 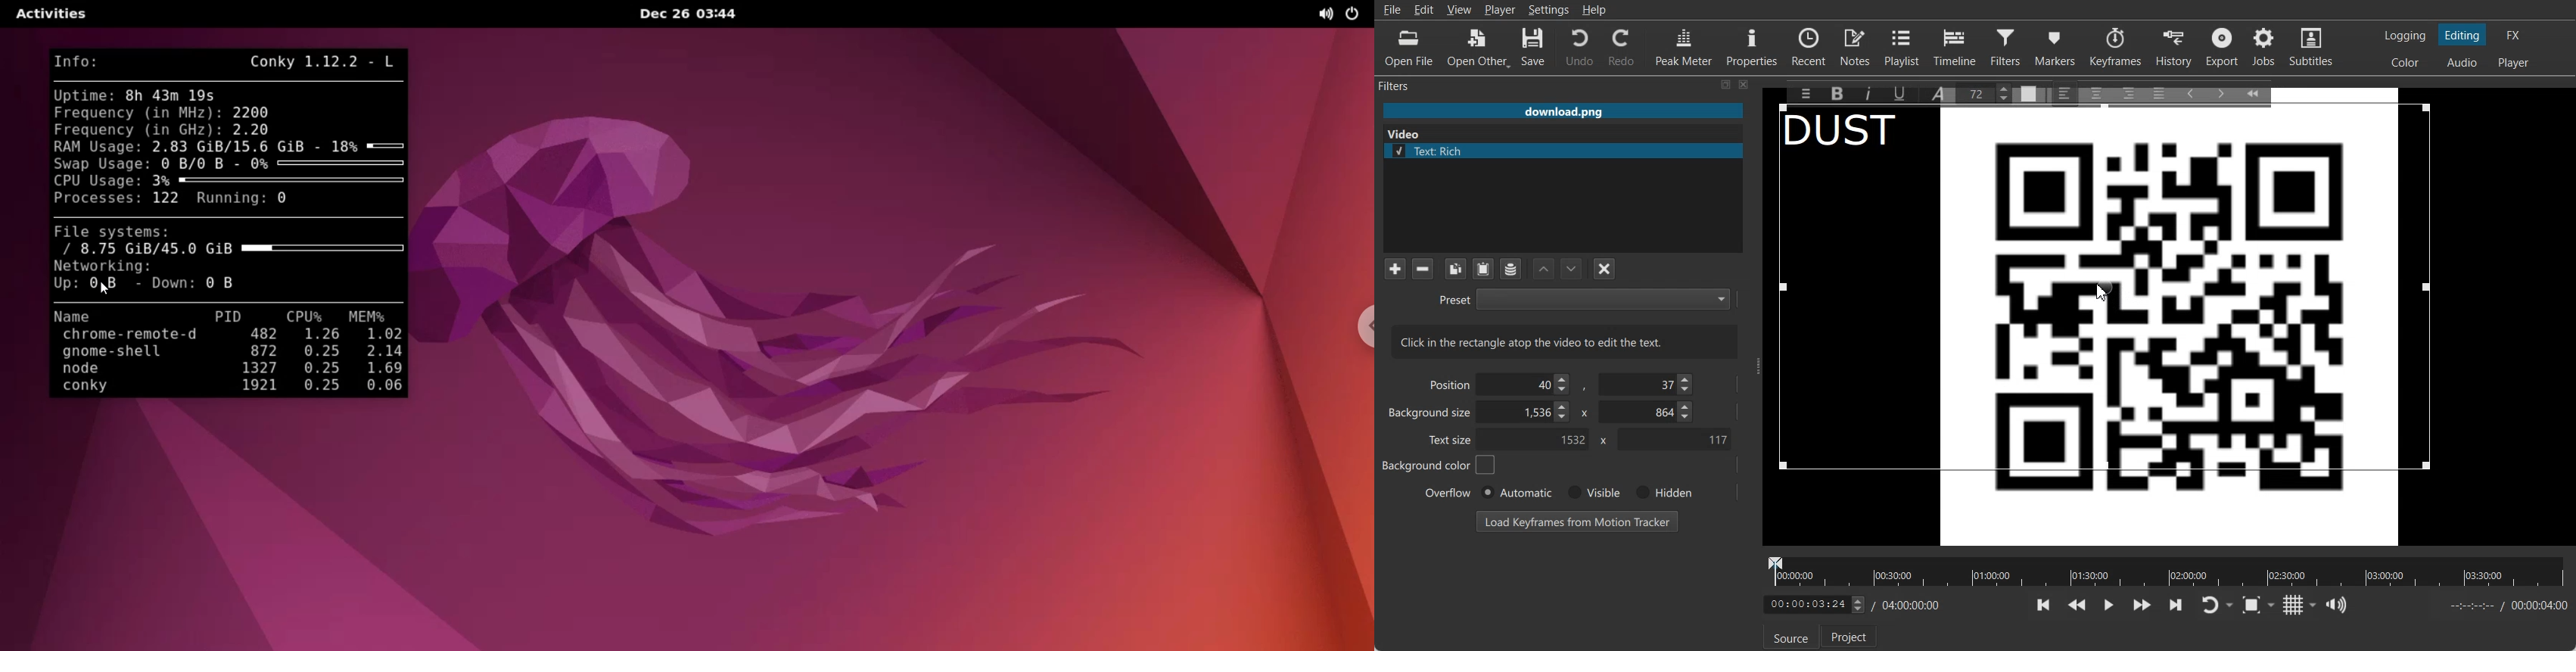 What do you see at coordinates (1941, 92) in the screenshot?
I see `Font` at bounding box center [1941, 92].